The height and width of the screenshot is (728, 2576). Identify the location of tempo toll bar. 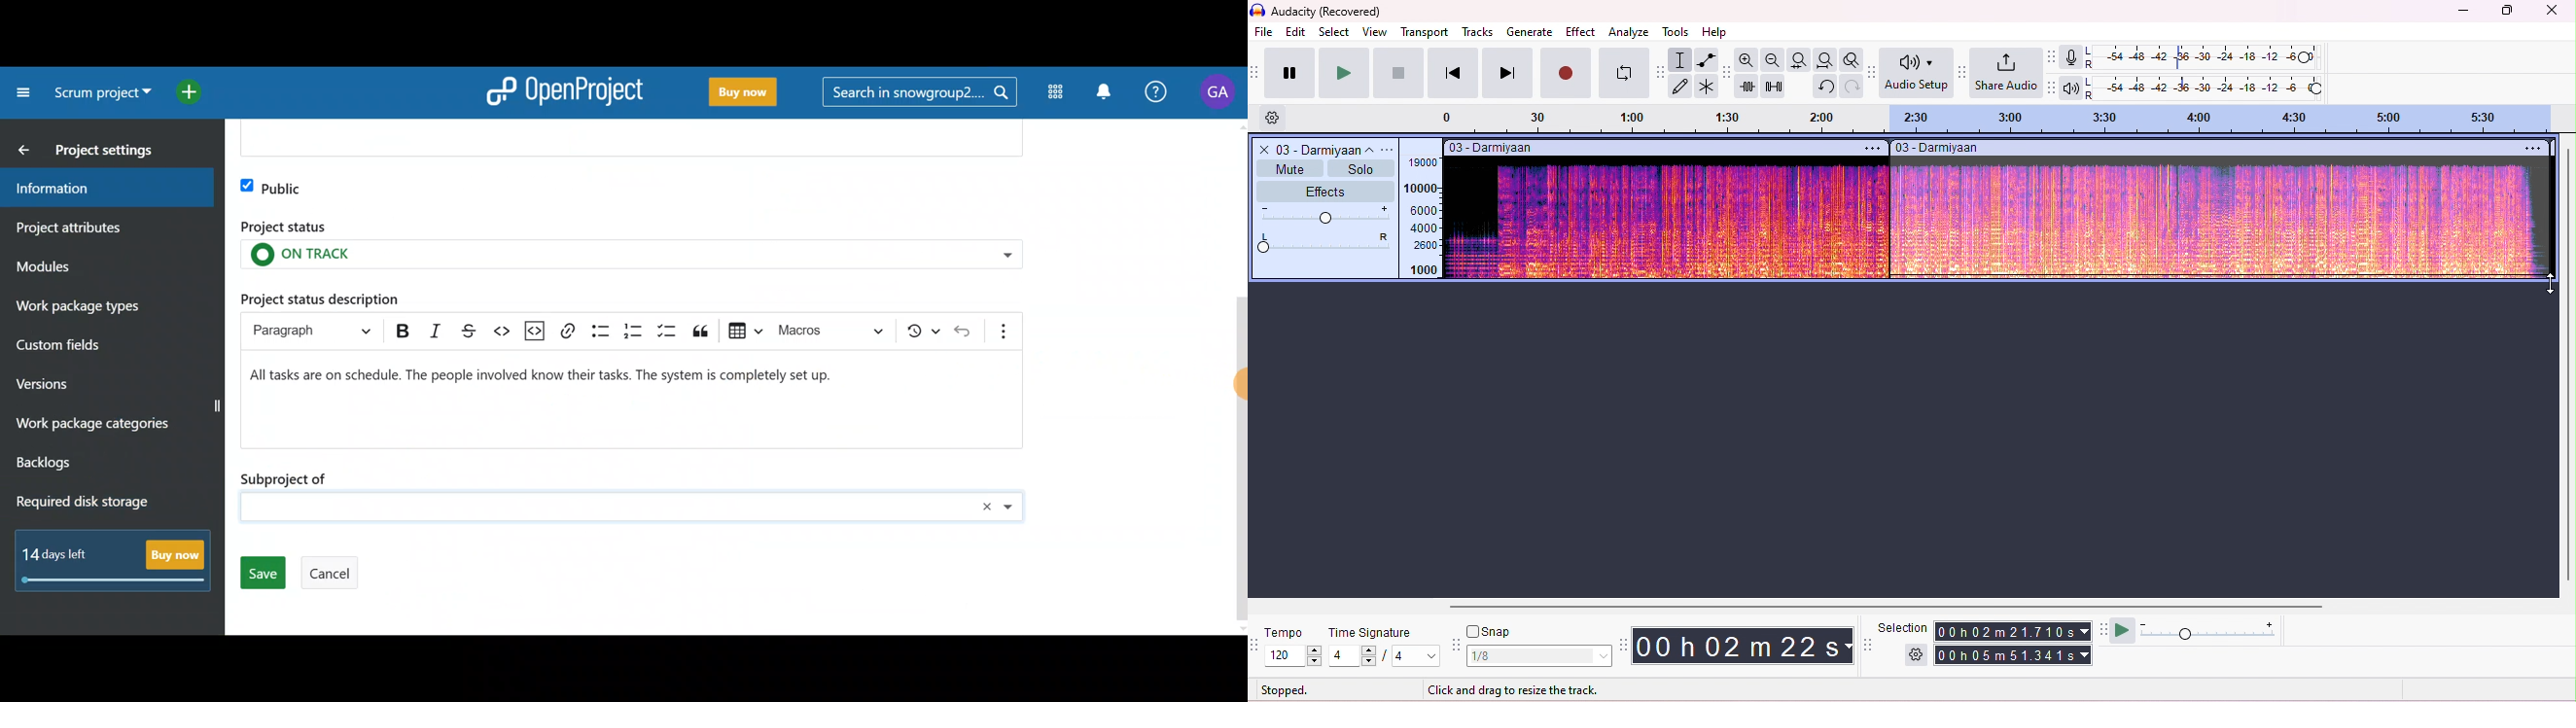
(1256, 643).